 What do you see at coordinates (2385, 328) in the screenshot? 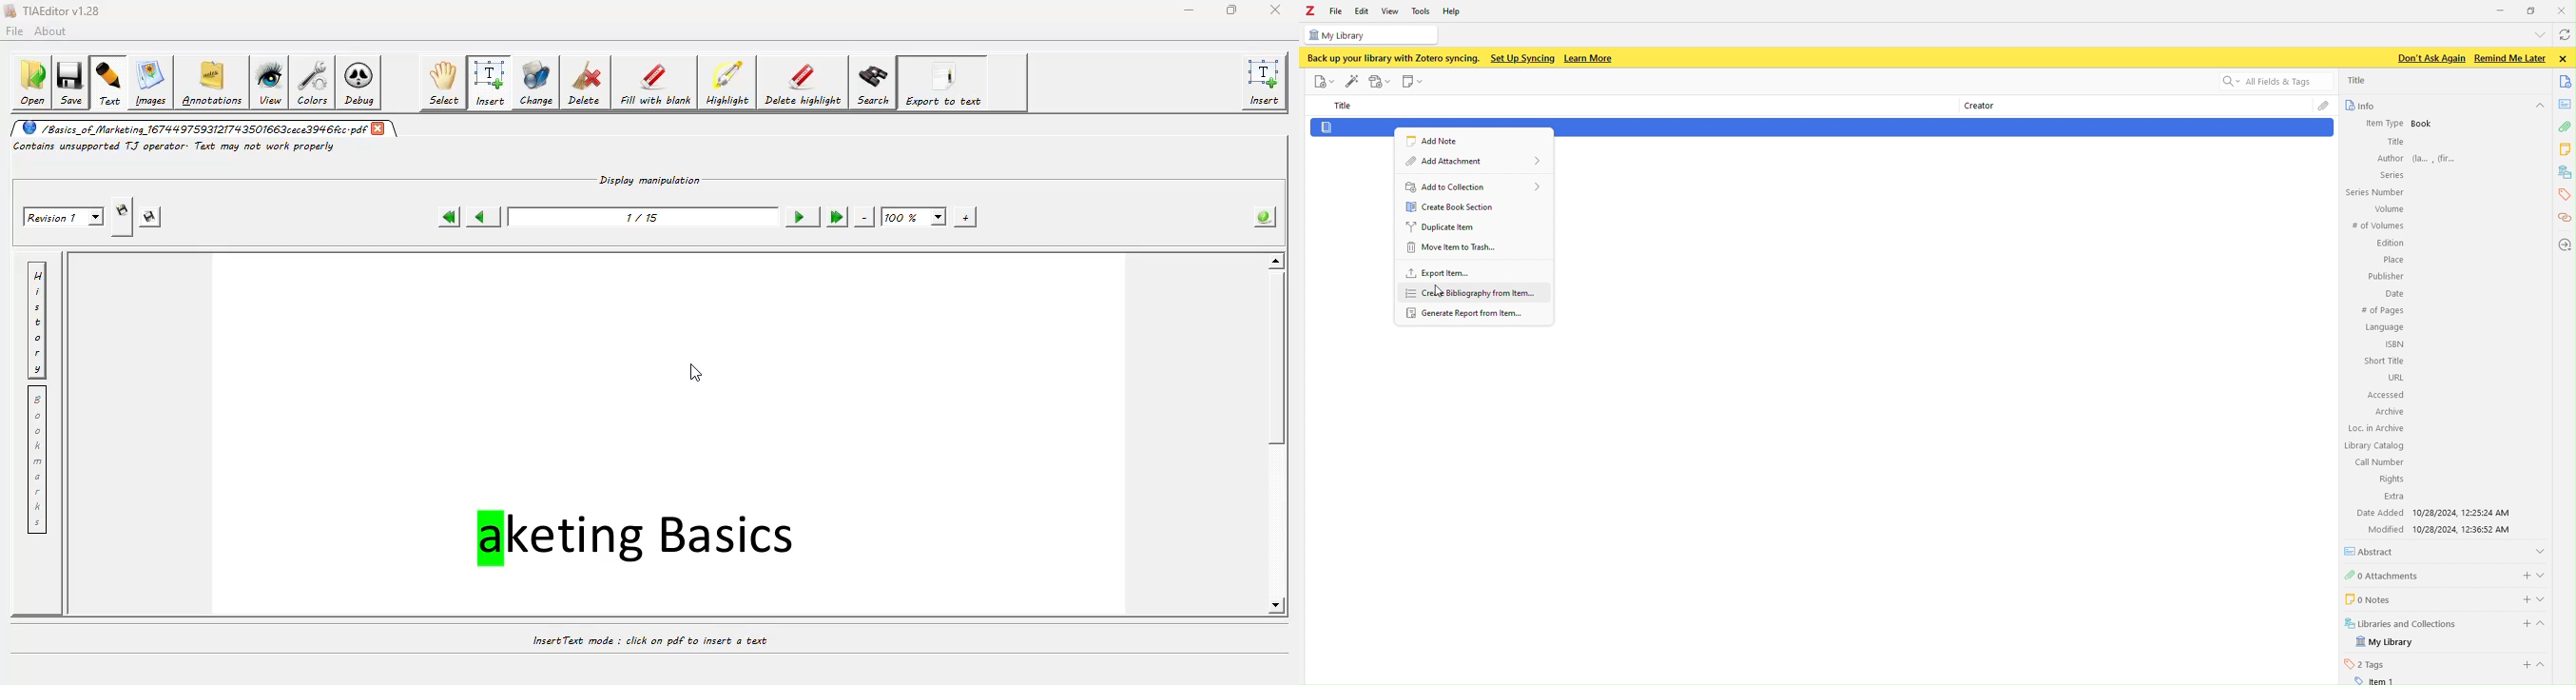
I see `Language` at bounding box center [2385, 328].